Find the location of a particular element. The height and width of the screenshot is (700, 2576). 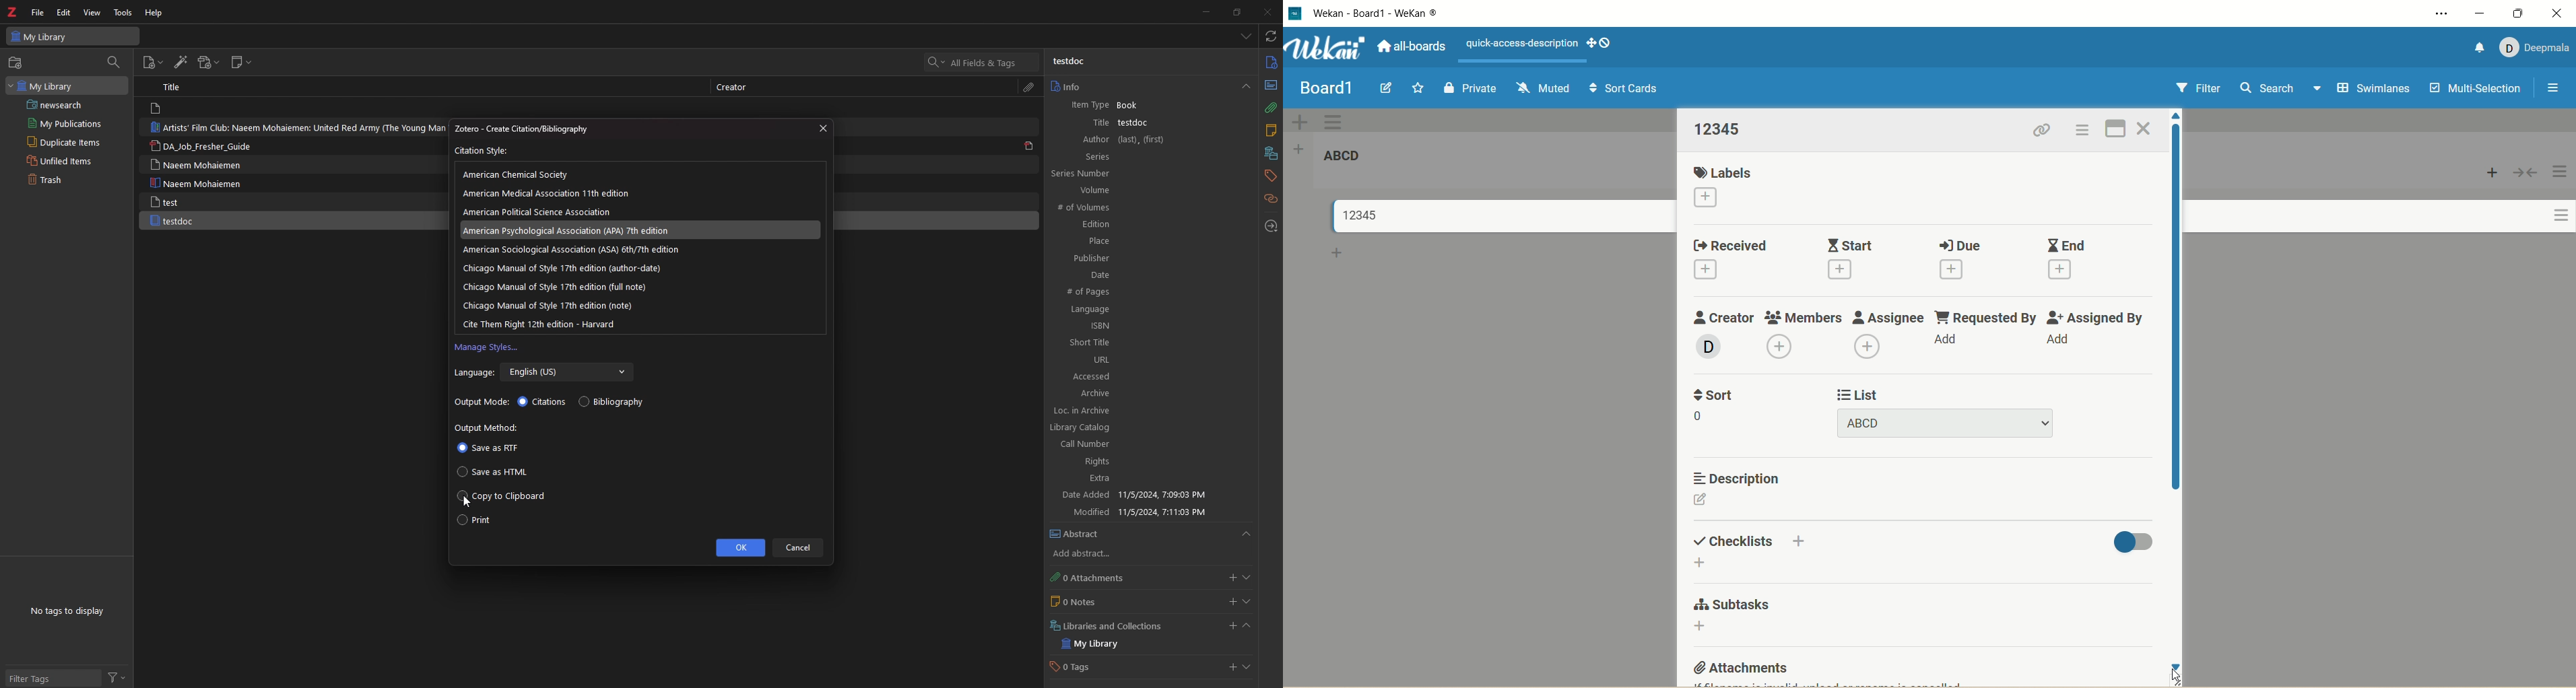

member is located at coordinates (1706, 345).